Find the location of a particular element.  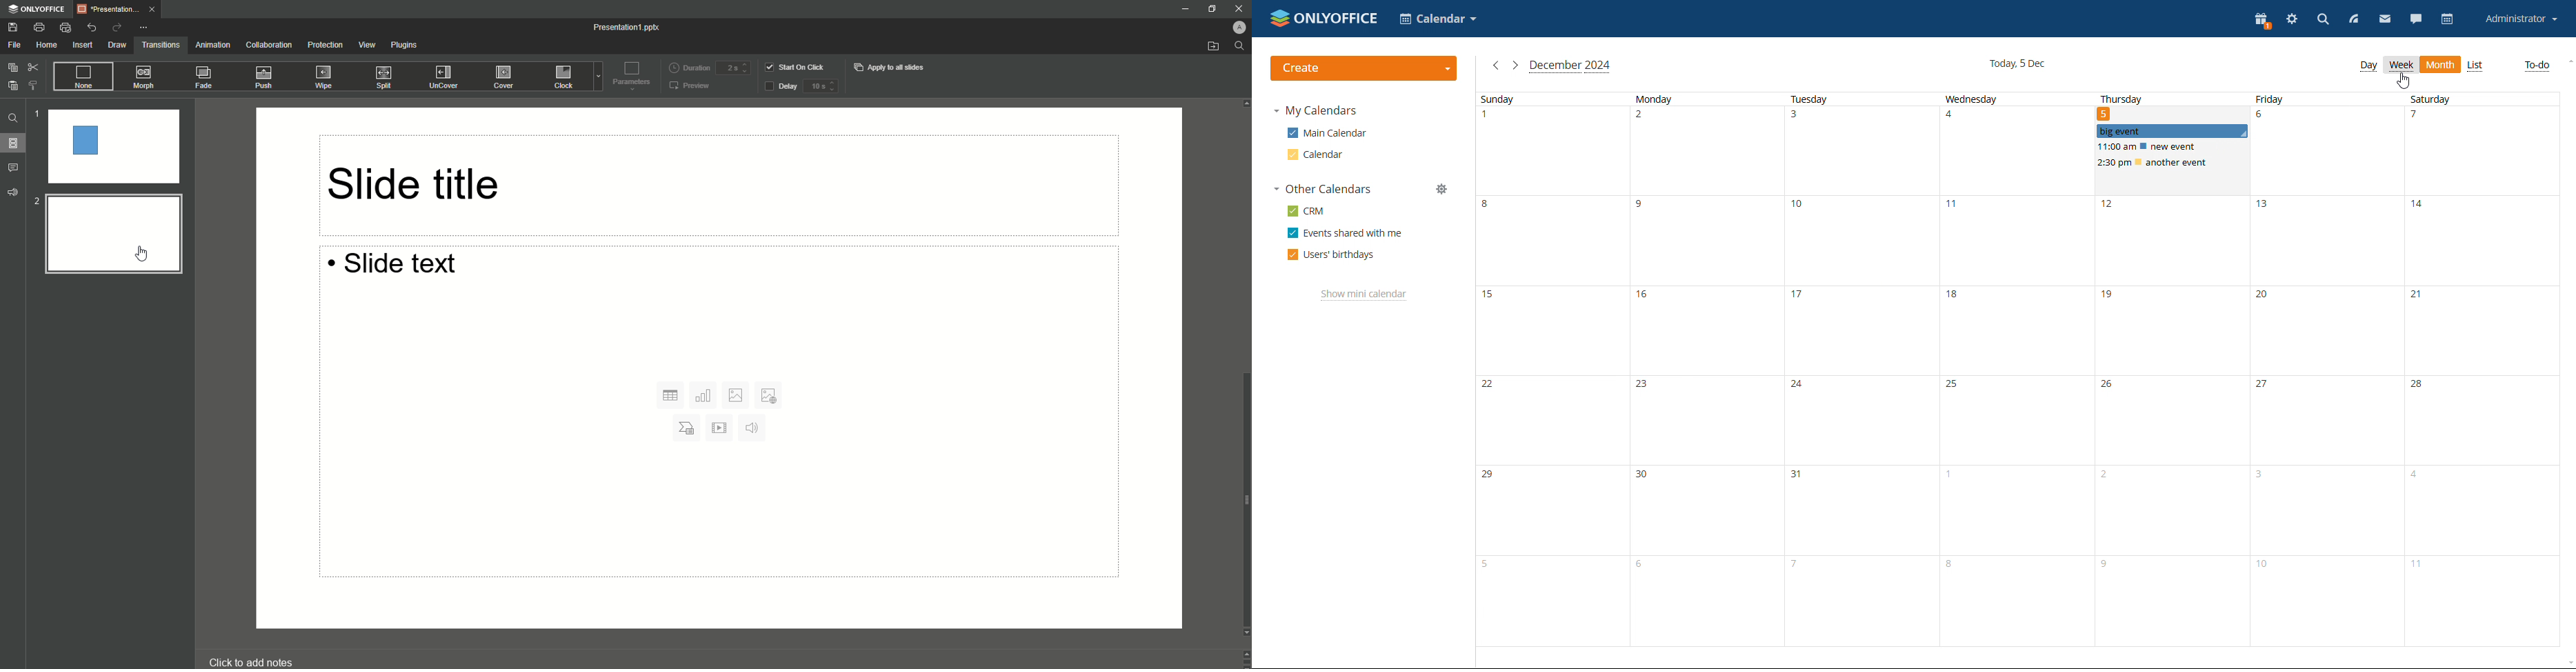

Close is located at coordinates (1237, 9).